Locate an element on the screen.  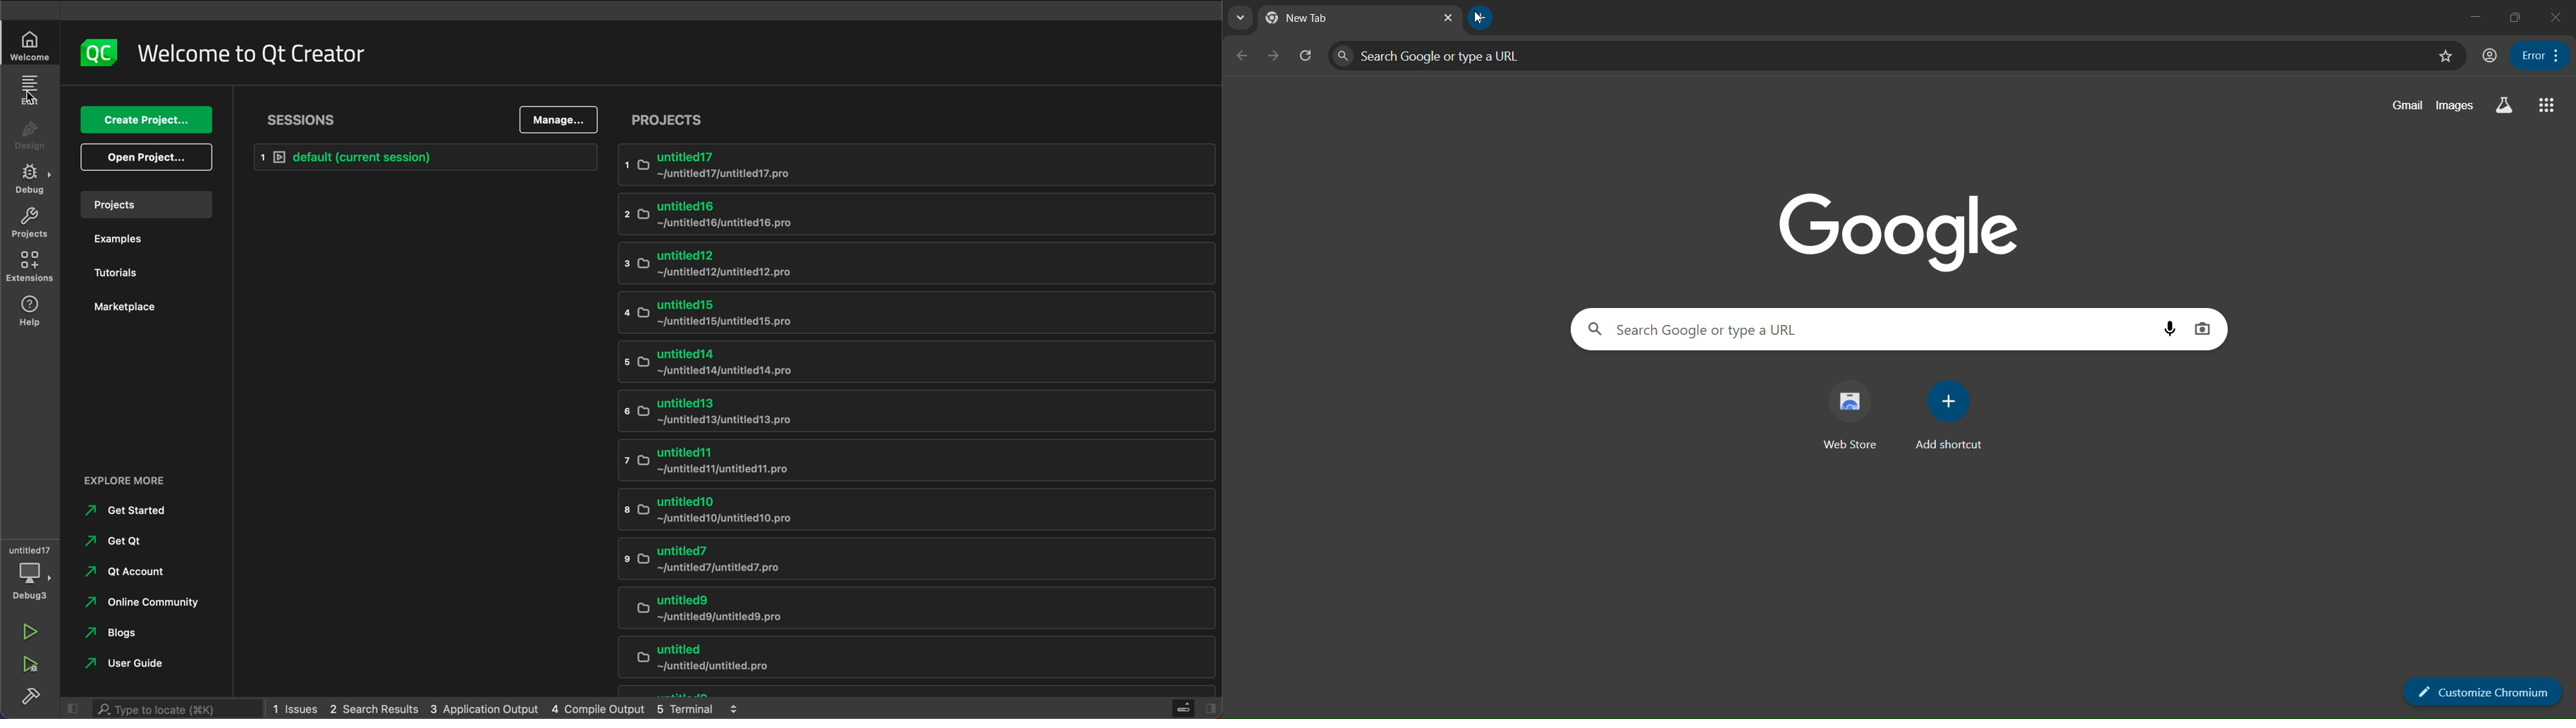
help is located at coordinates (31, 311).